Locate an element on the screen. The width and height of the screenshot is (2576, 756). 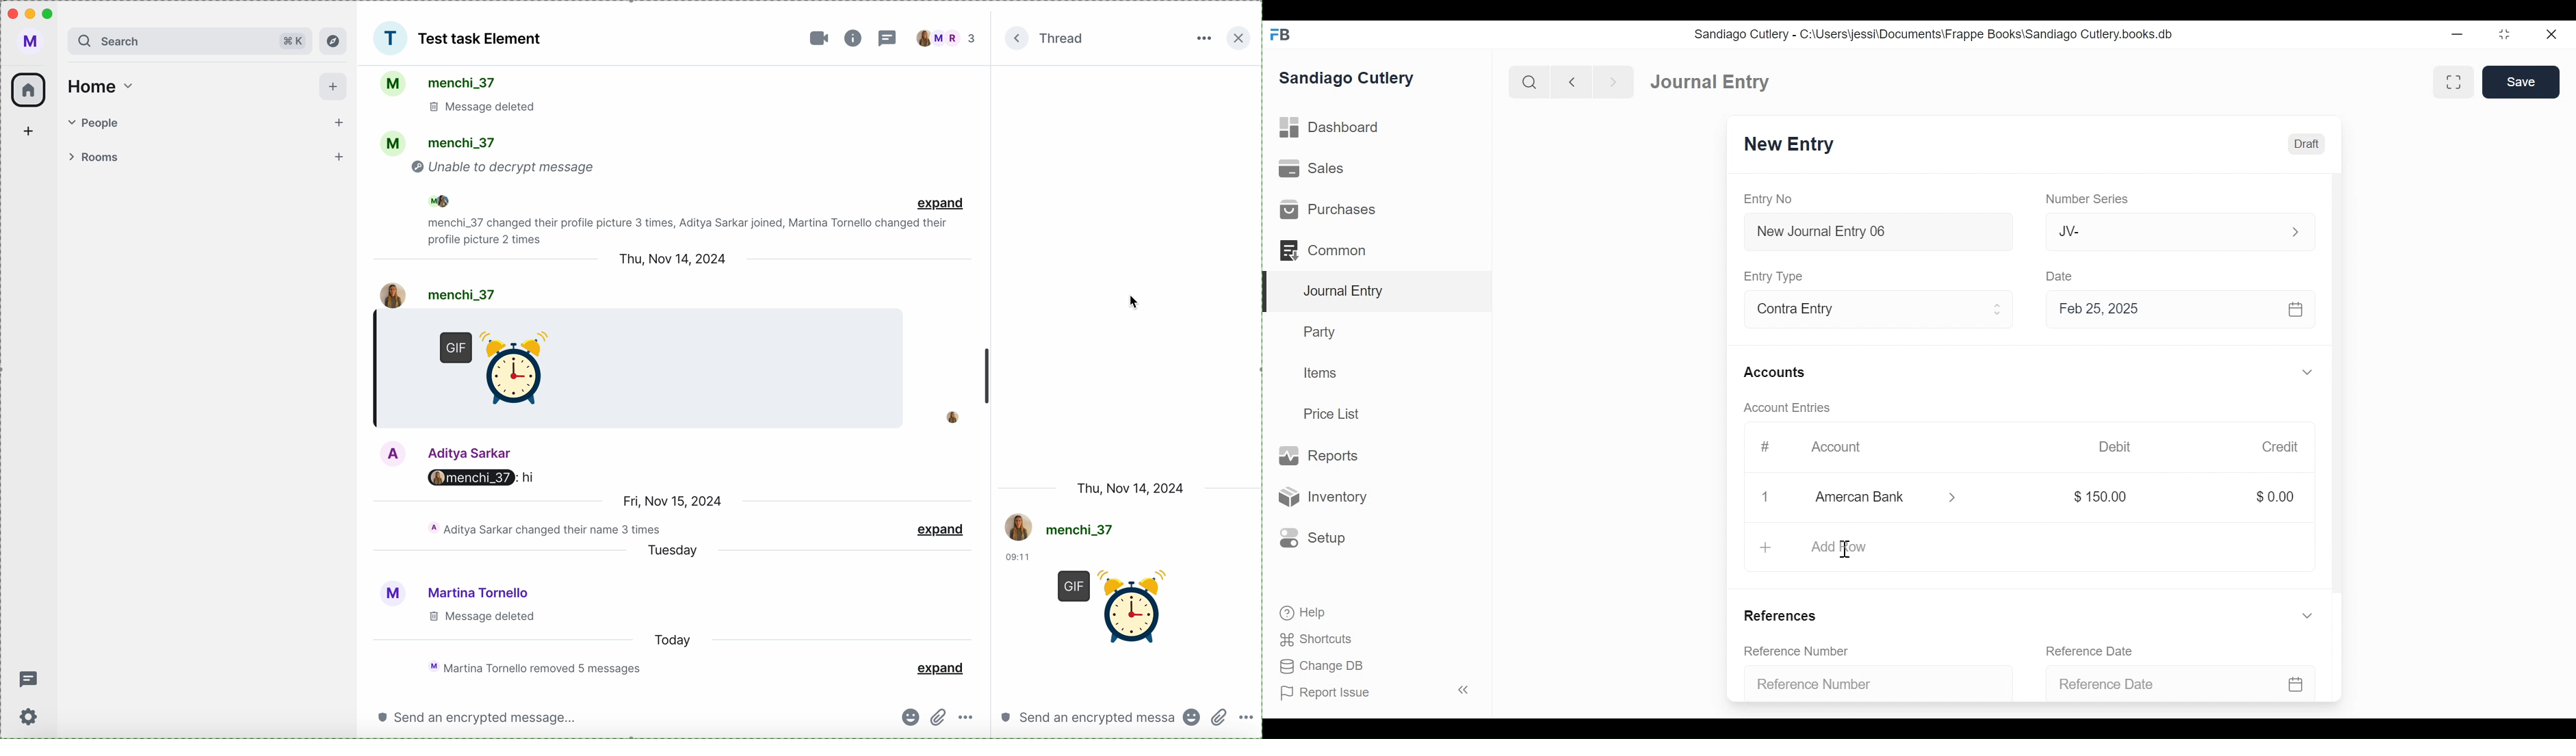
JV- is located at coordinates (2164, 230).